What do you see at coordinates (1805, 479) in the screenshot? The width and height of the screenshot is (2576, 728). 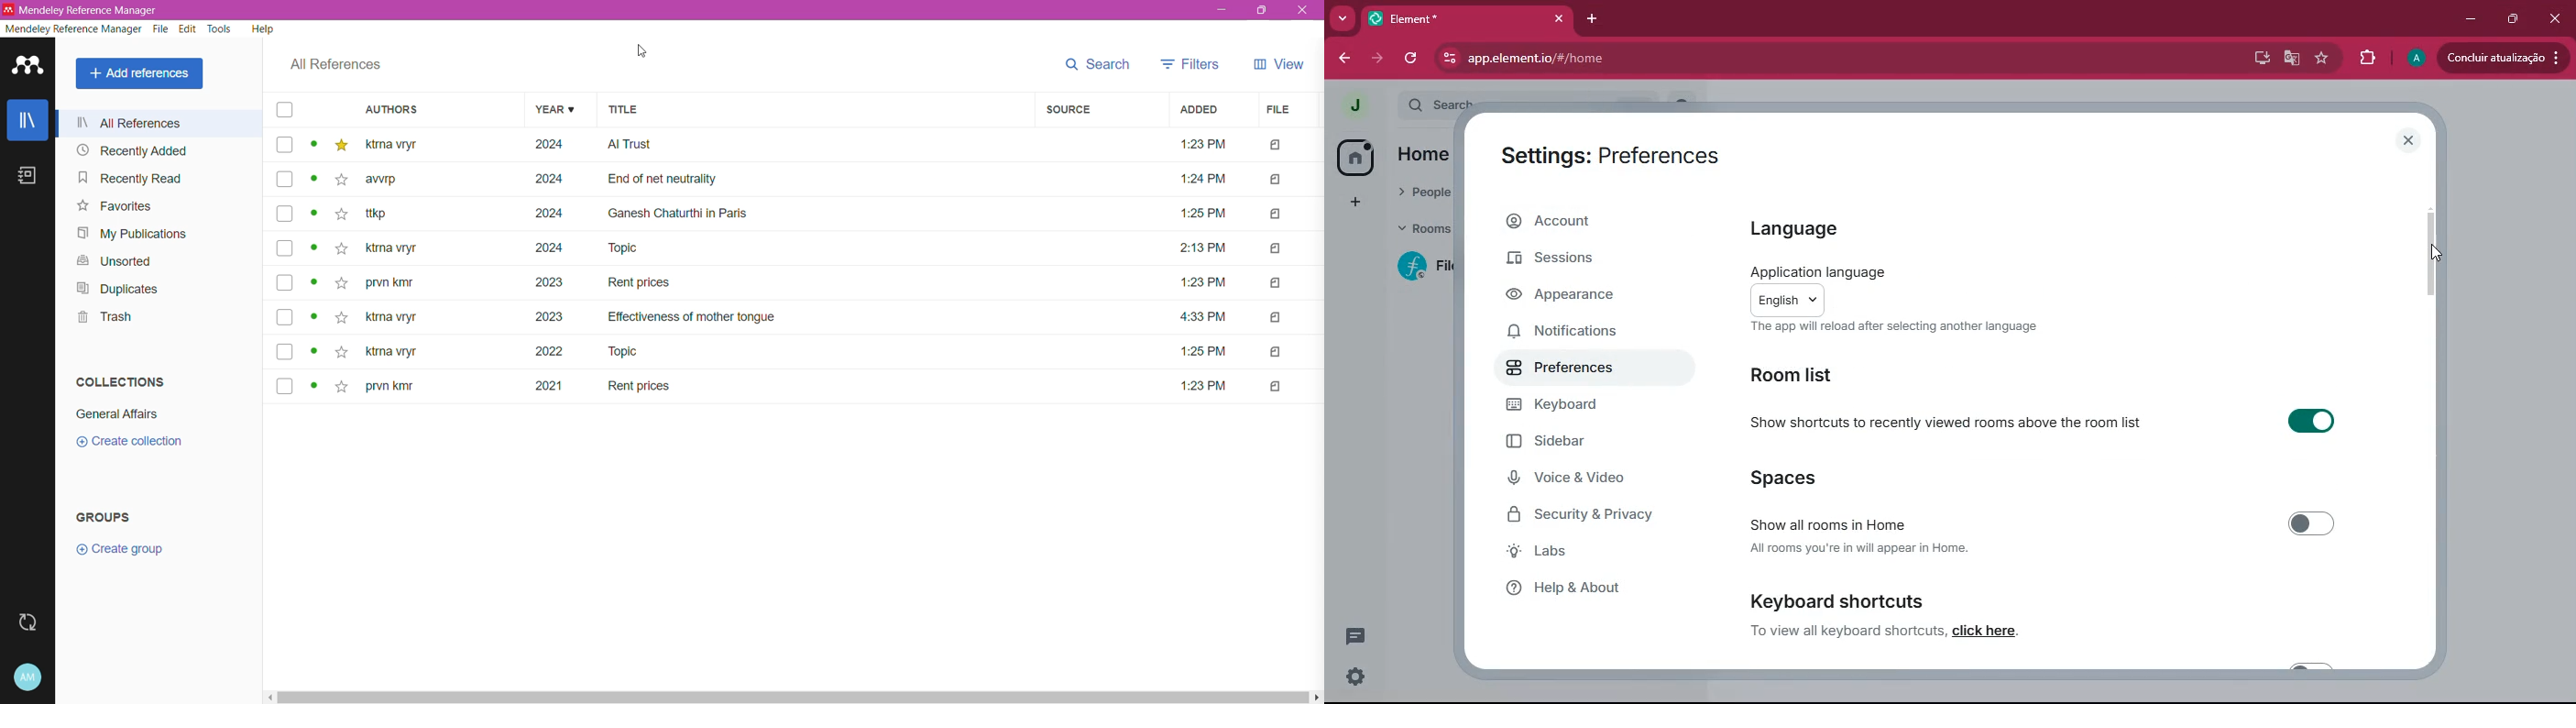 I see `spaces` at bounding box center [1805, 479].